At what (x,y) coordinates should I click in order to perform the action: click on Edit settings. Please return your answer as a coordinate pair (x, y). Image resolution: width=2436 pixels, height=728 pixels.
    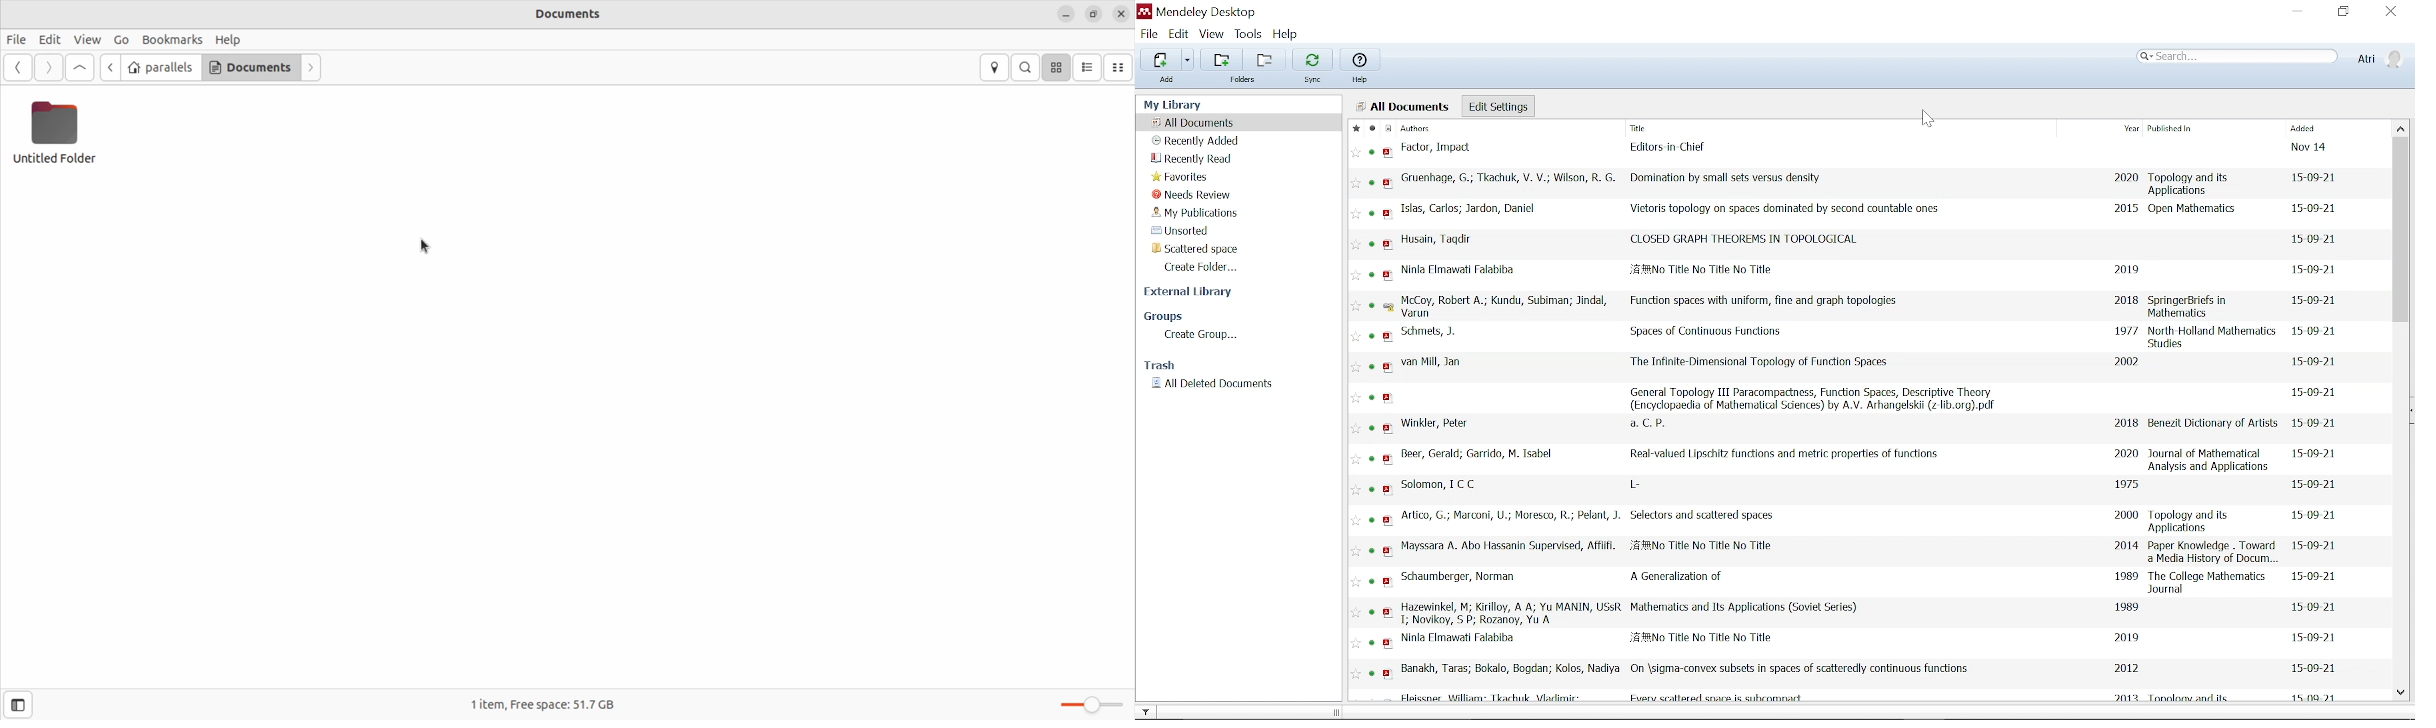
    Looking at the image, I should click on (1498, 106).